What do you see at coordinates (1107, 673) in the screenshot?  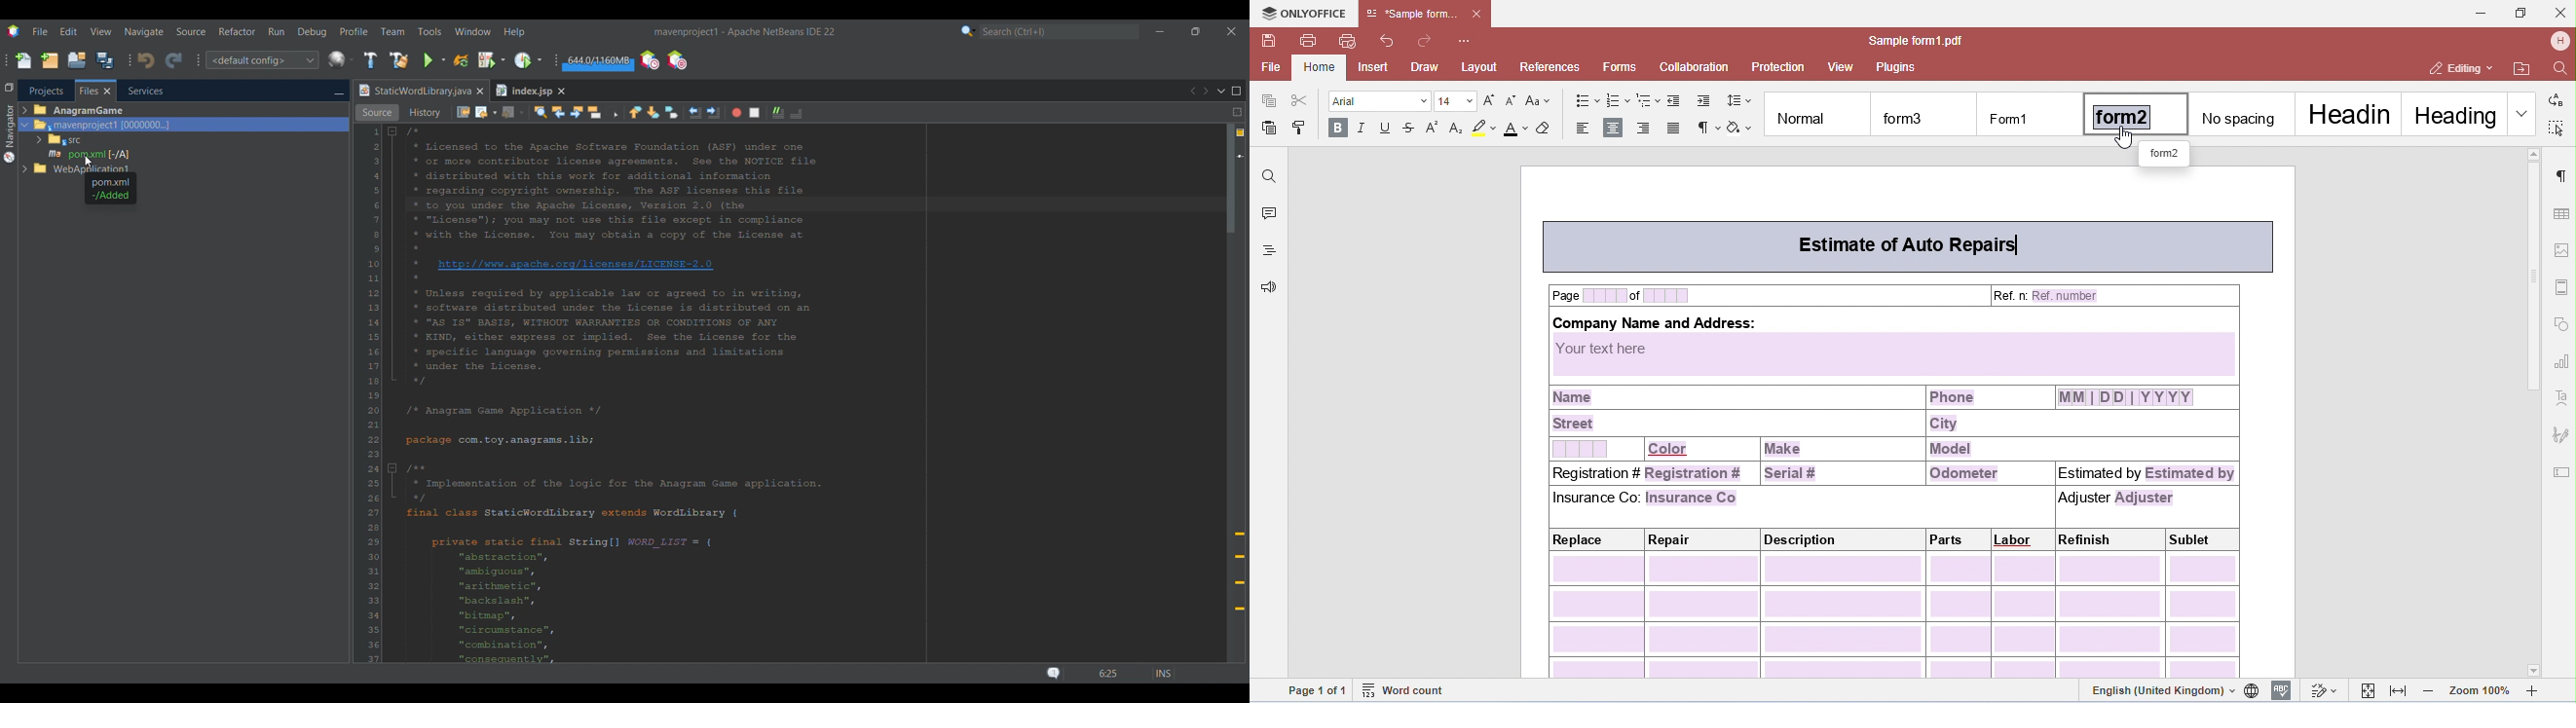 I see `Status bar details` at bounding box center [1107, 673].